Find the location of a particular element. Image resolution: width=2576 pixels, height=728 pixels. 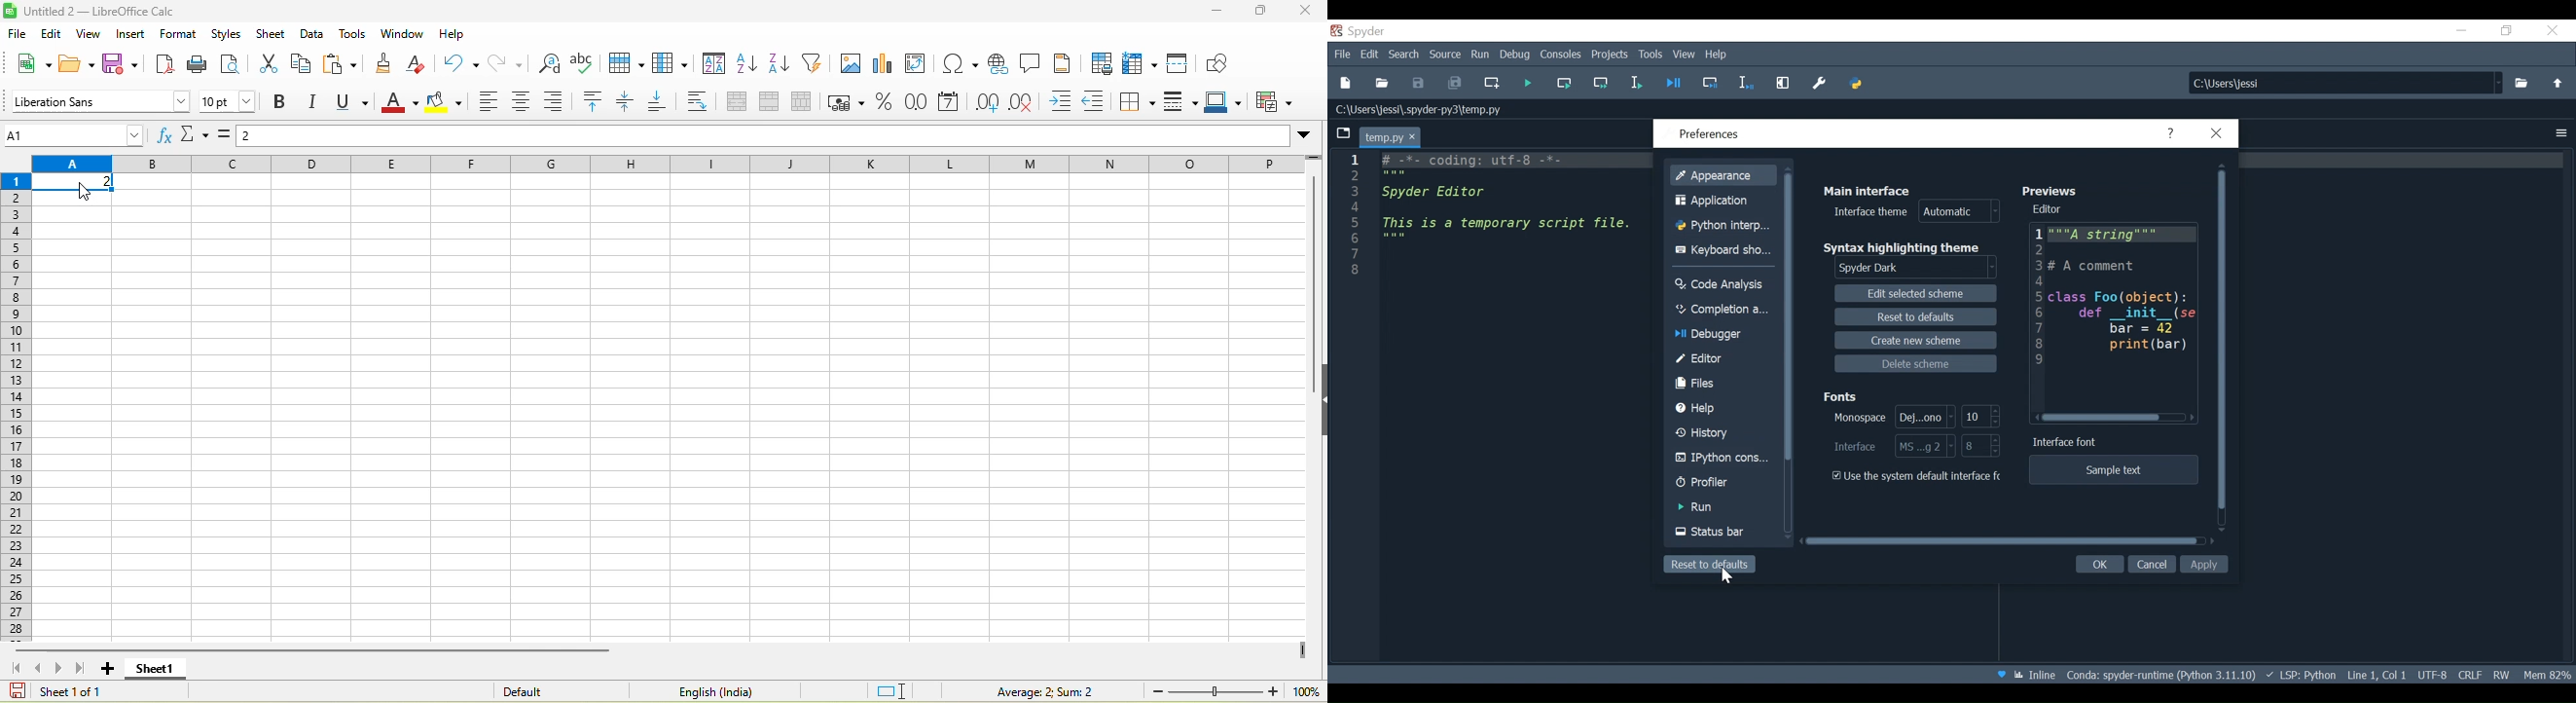

Cursor  is located at coordinates (1727, 577).